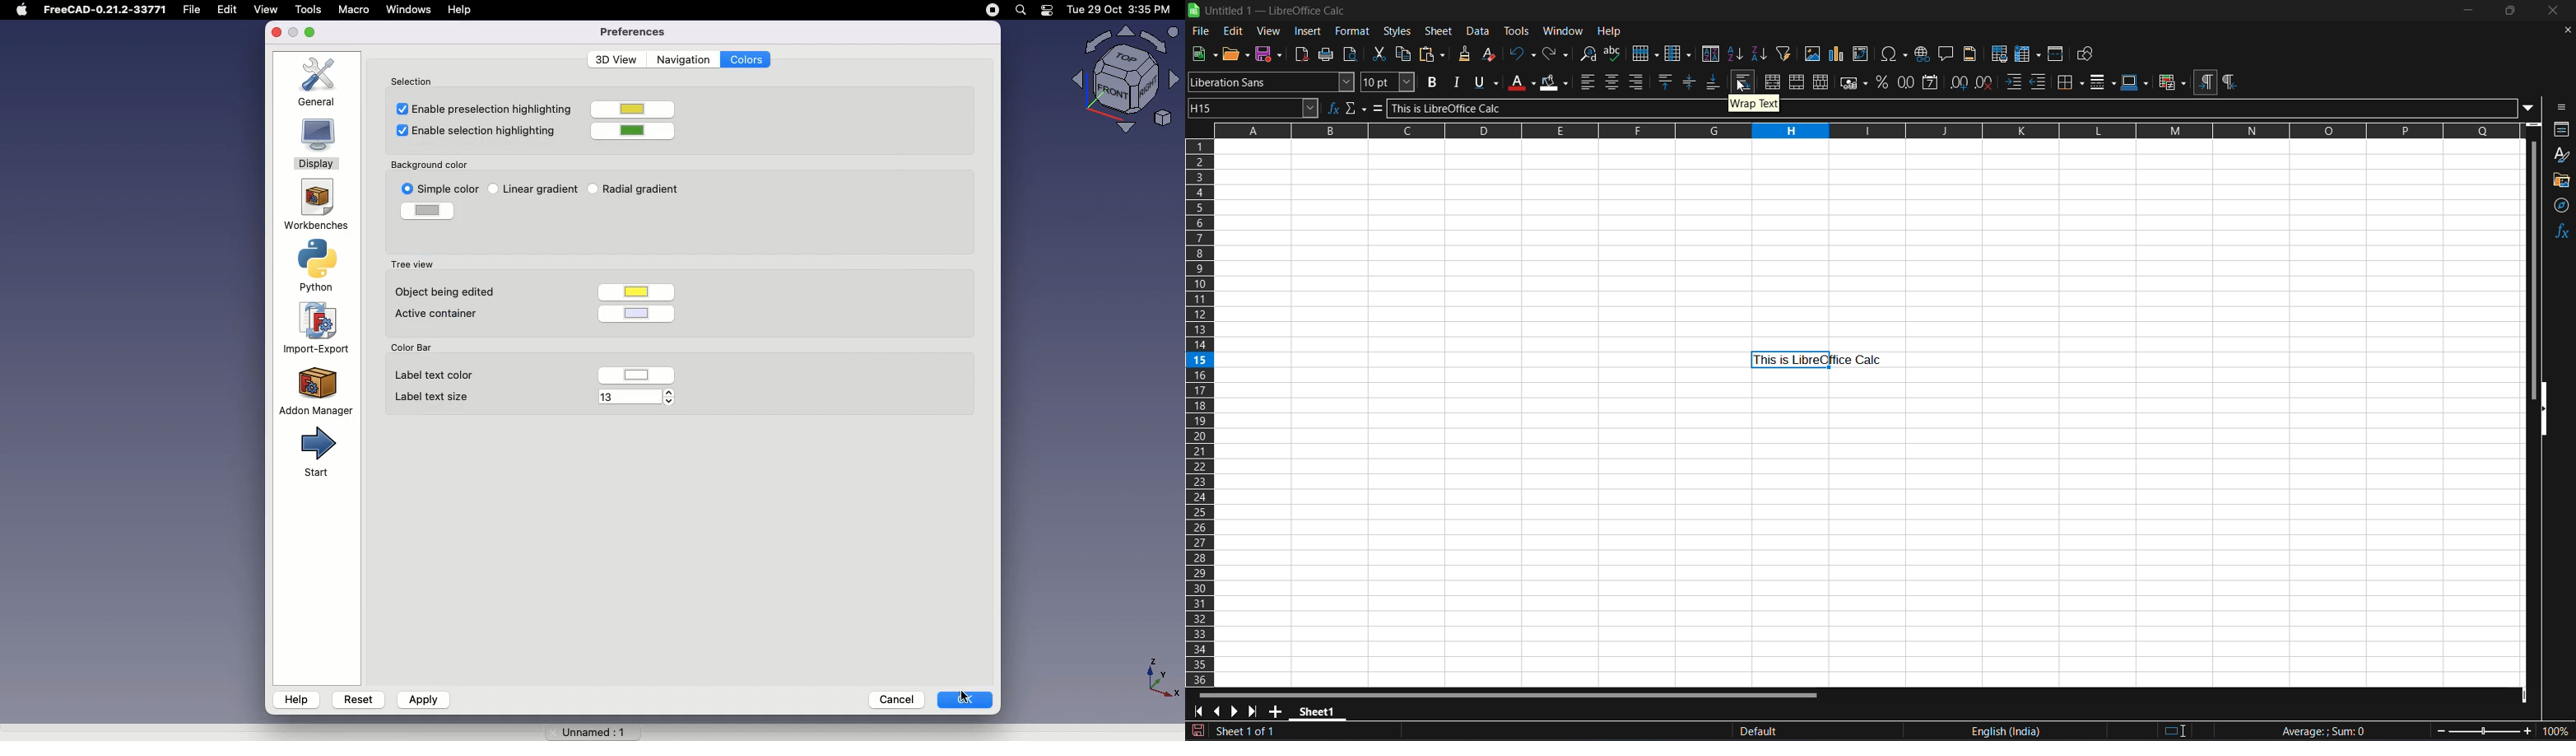 The image size is (2576, 756). I want to click on Background will have selected color, so click(518, 237).